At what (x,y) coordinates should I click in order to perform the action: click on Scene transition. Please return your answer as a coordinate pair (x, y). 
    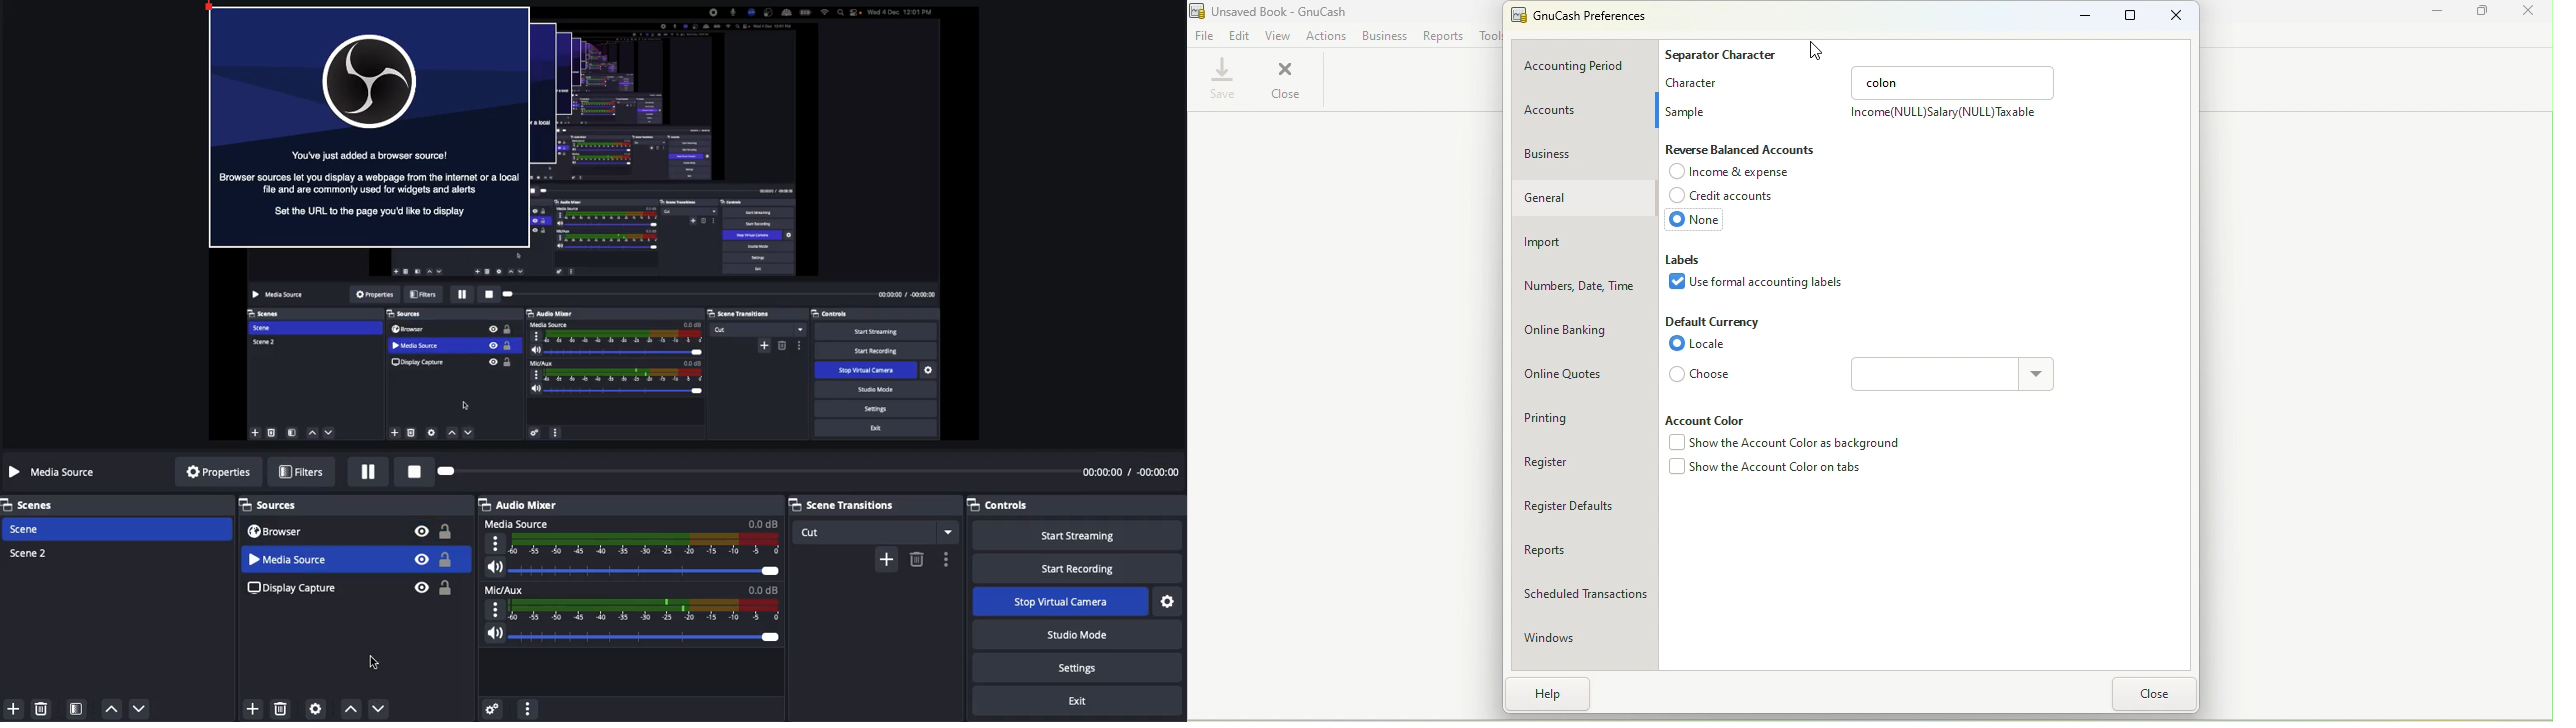
    Looking at the image, I should click on (874, 503).